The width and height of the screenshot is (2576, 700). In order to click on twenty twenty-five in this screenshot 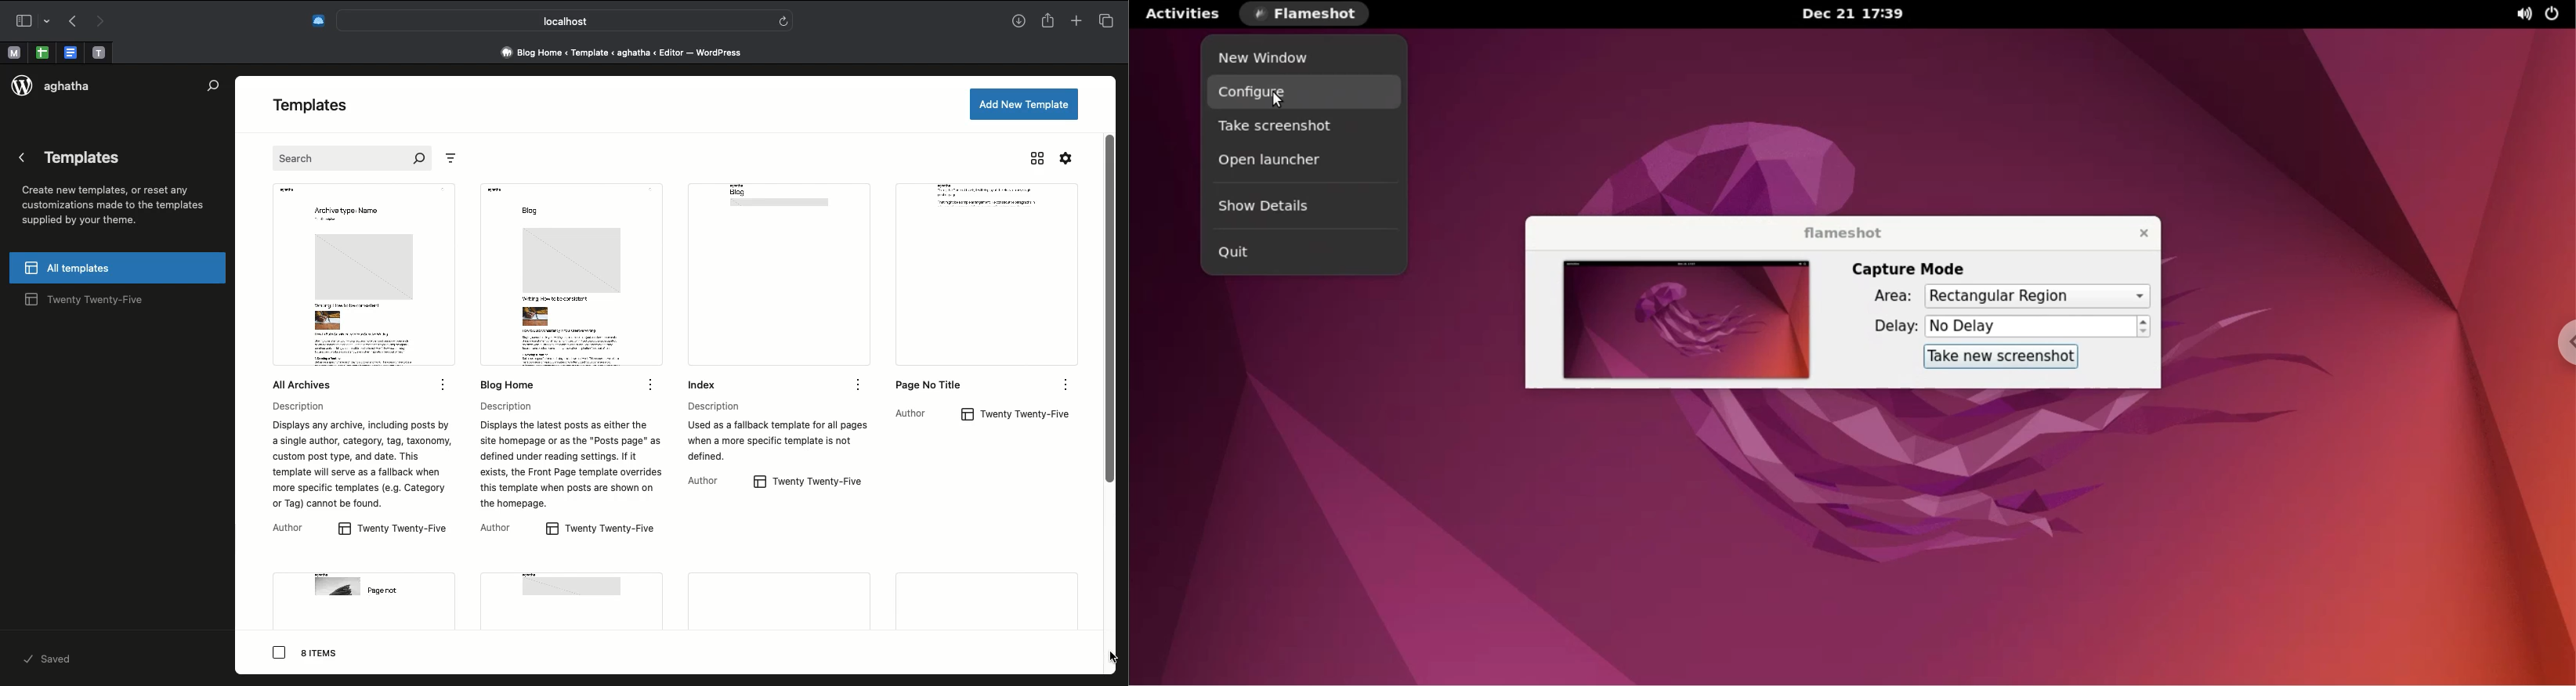, I will do `click(96, 301)`.